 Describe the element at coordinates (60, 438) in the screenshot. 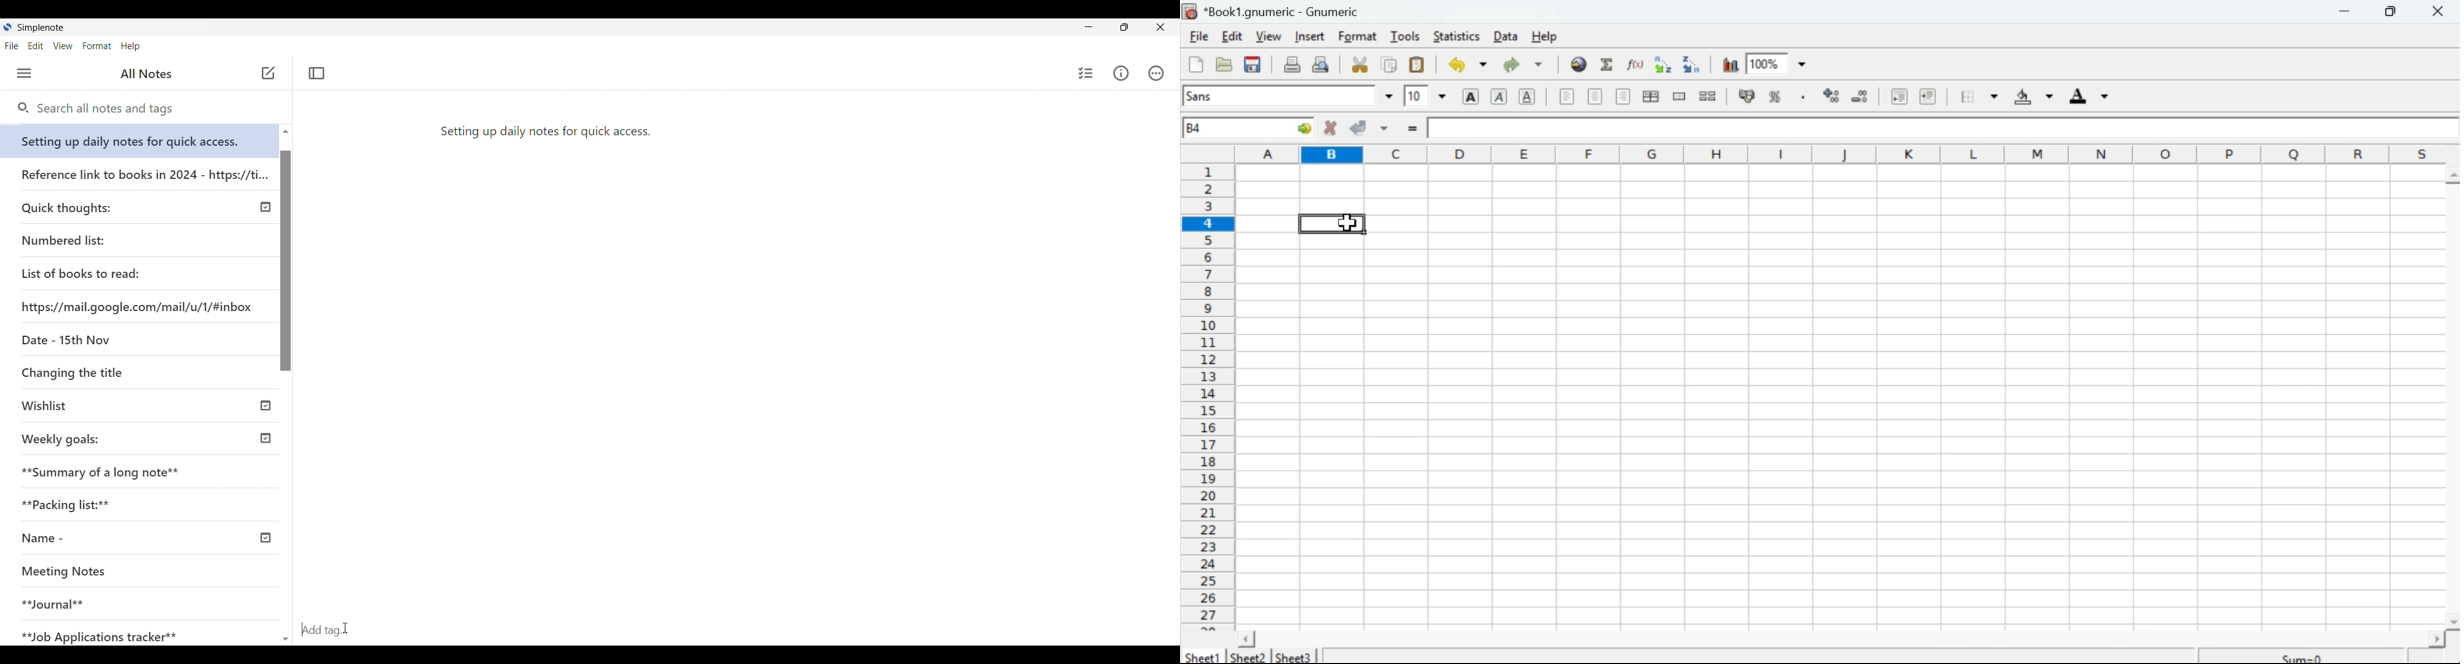

I see `Weekly goals` at that location.